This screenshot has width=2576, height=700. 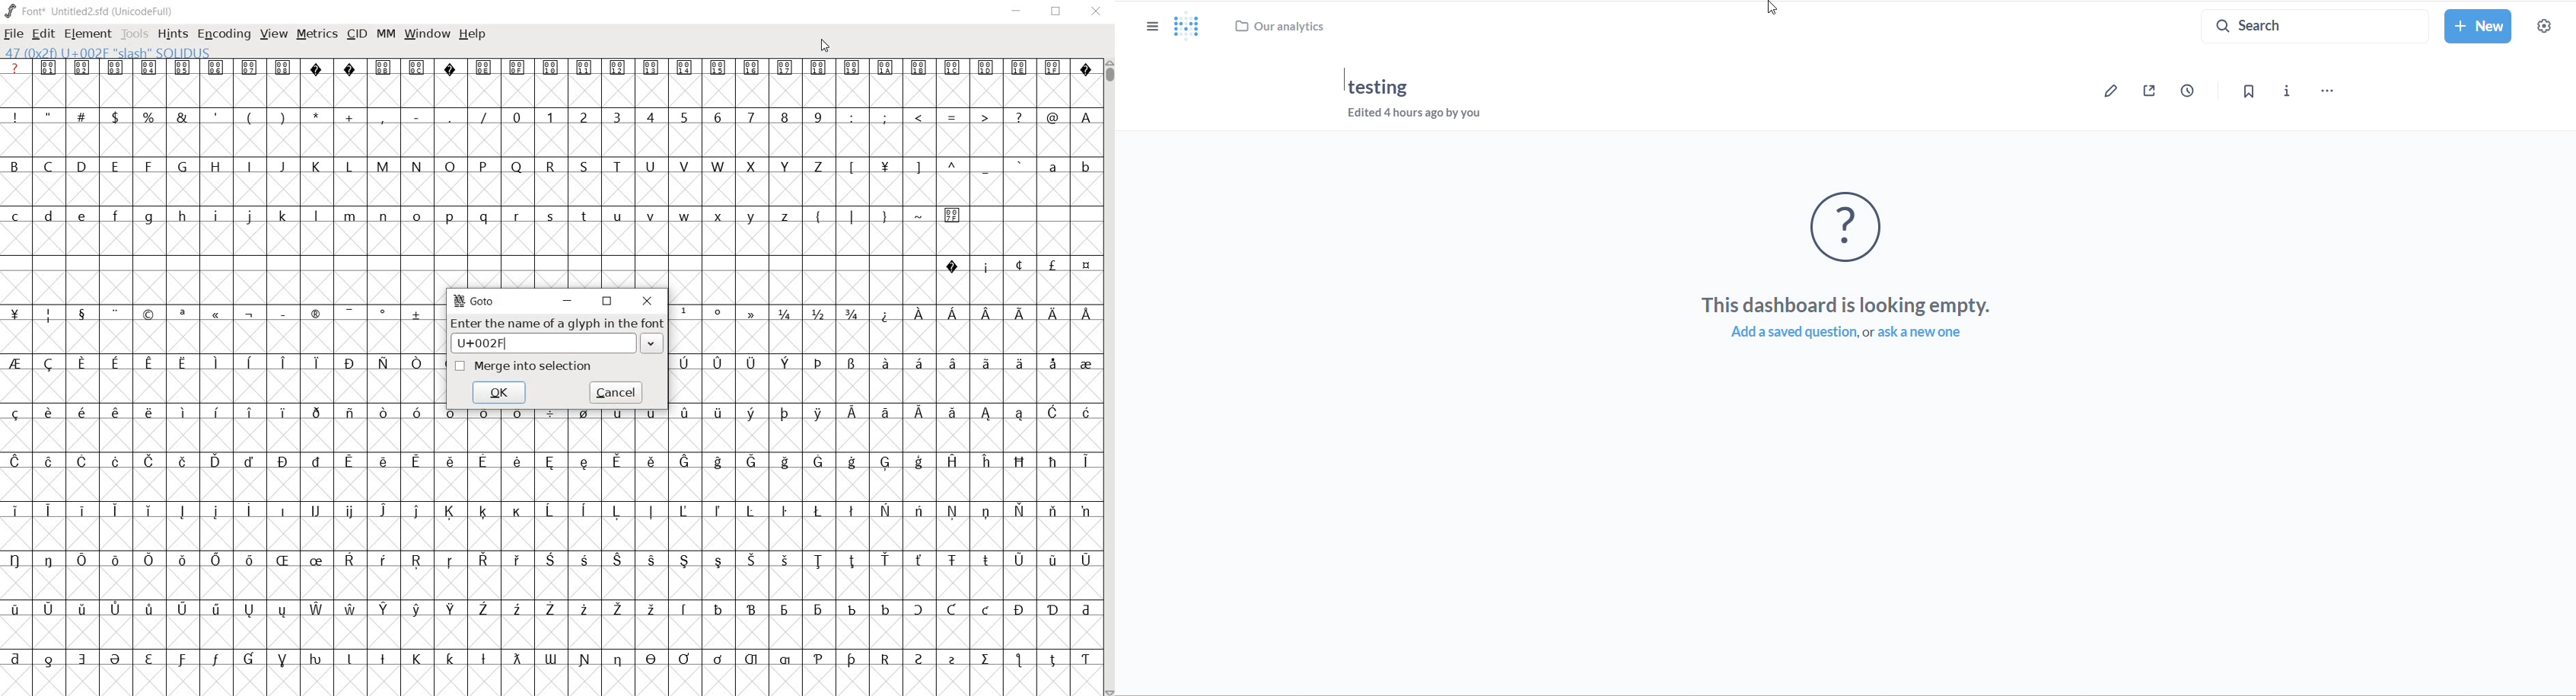 What do you see at coordinates (357, 34) in the screenshot?
I see `CID` at bounding box center [357, 34].